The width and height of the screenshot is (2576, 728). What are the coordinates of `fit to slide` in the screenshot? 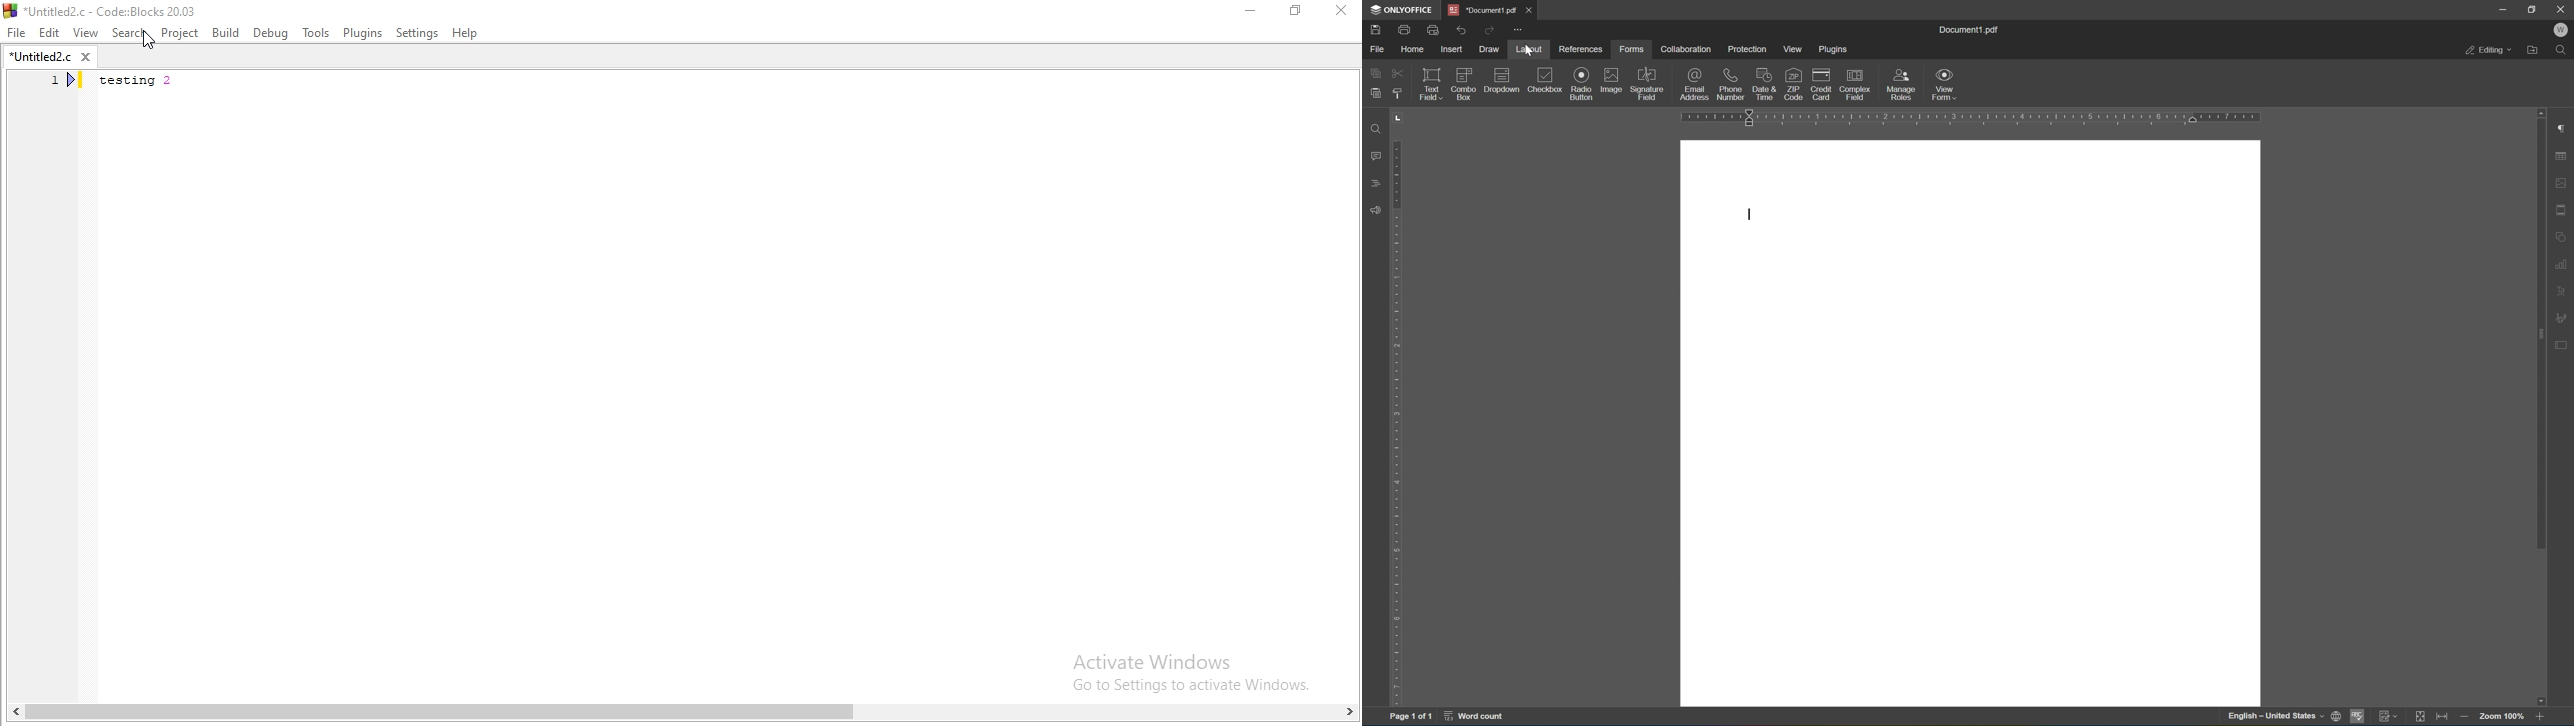 It's located at (2424, 716).